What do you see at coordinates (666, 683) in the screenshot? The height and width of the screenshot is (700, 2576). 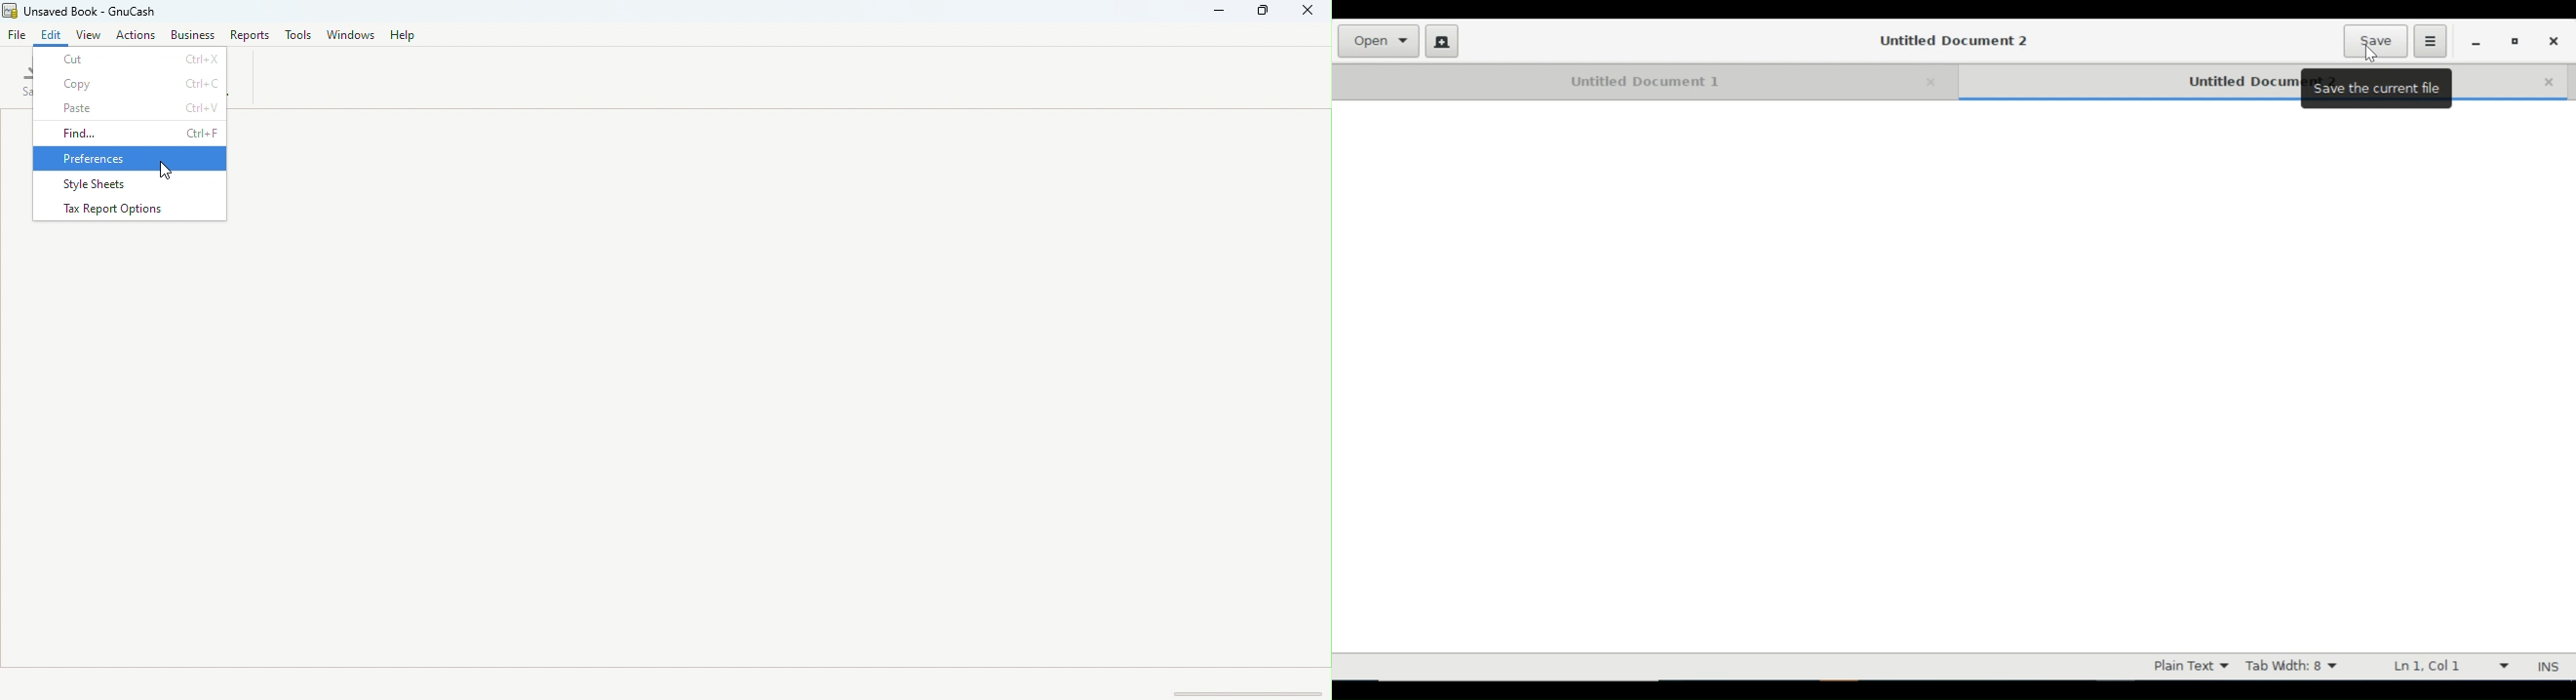 I see `Status bar` at bounding box center [666, 683].